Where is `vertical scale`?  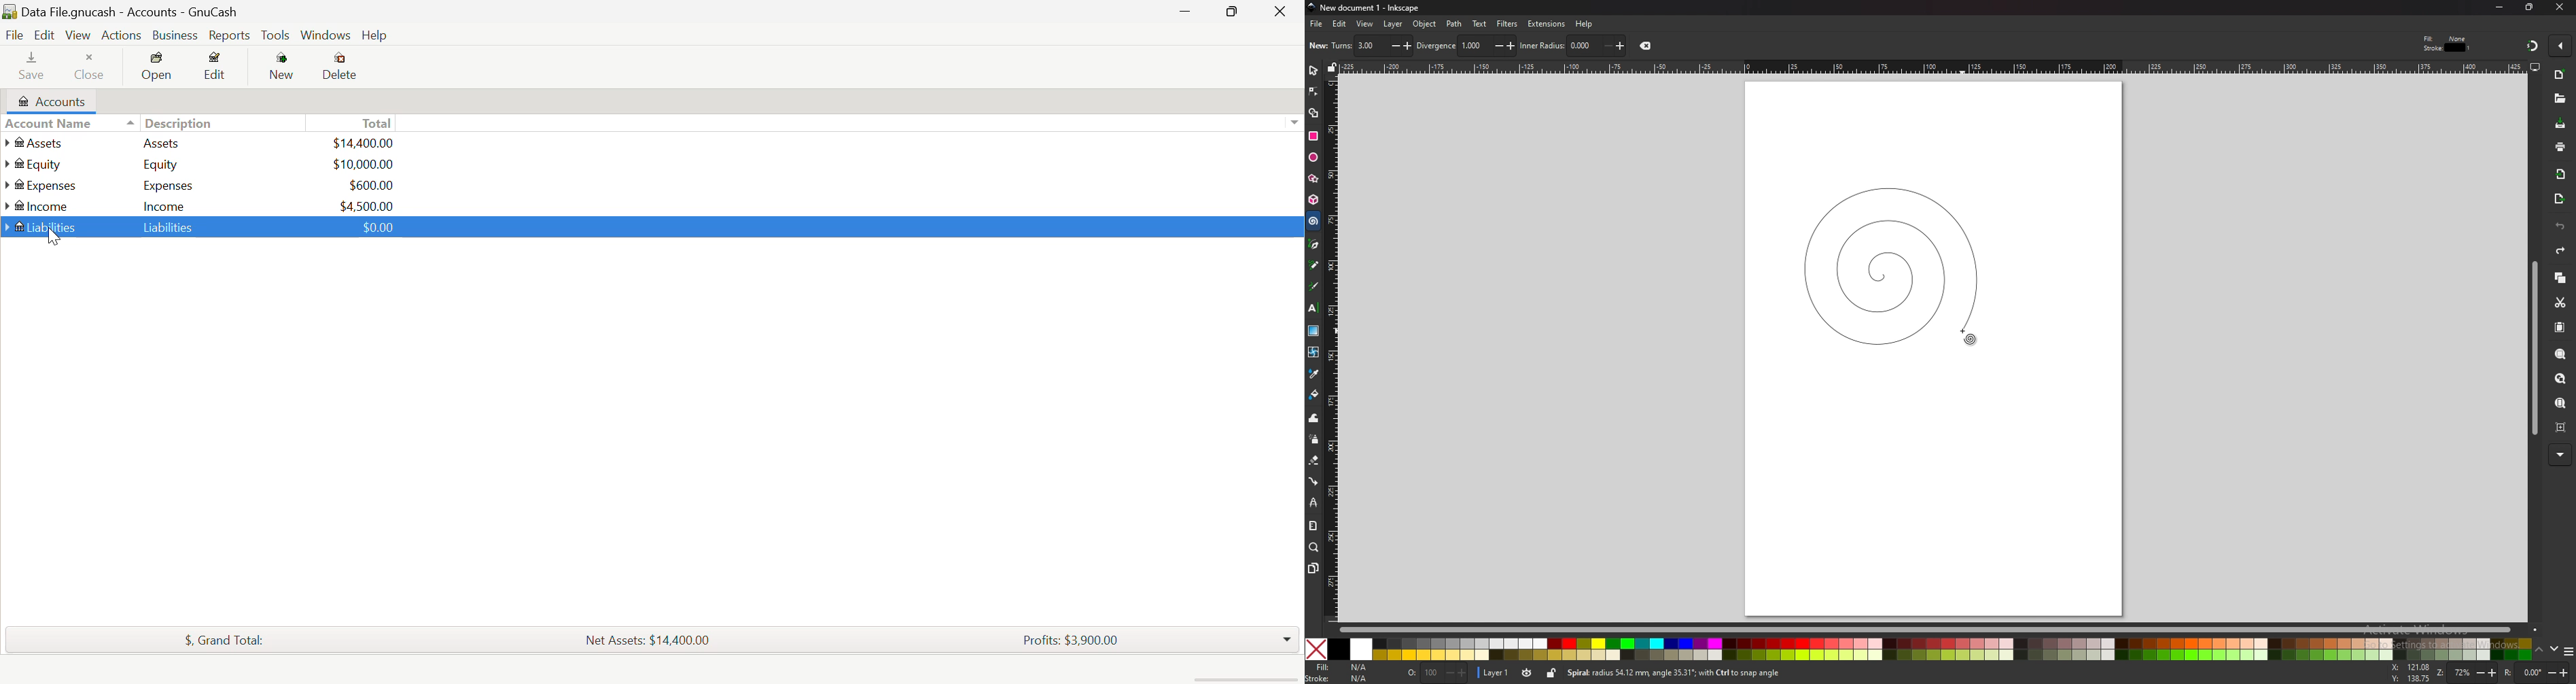 vertical scale is located at coordinates (1331, 349).